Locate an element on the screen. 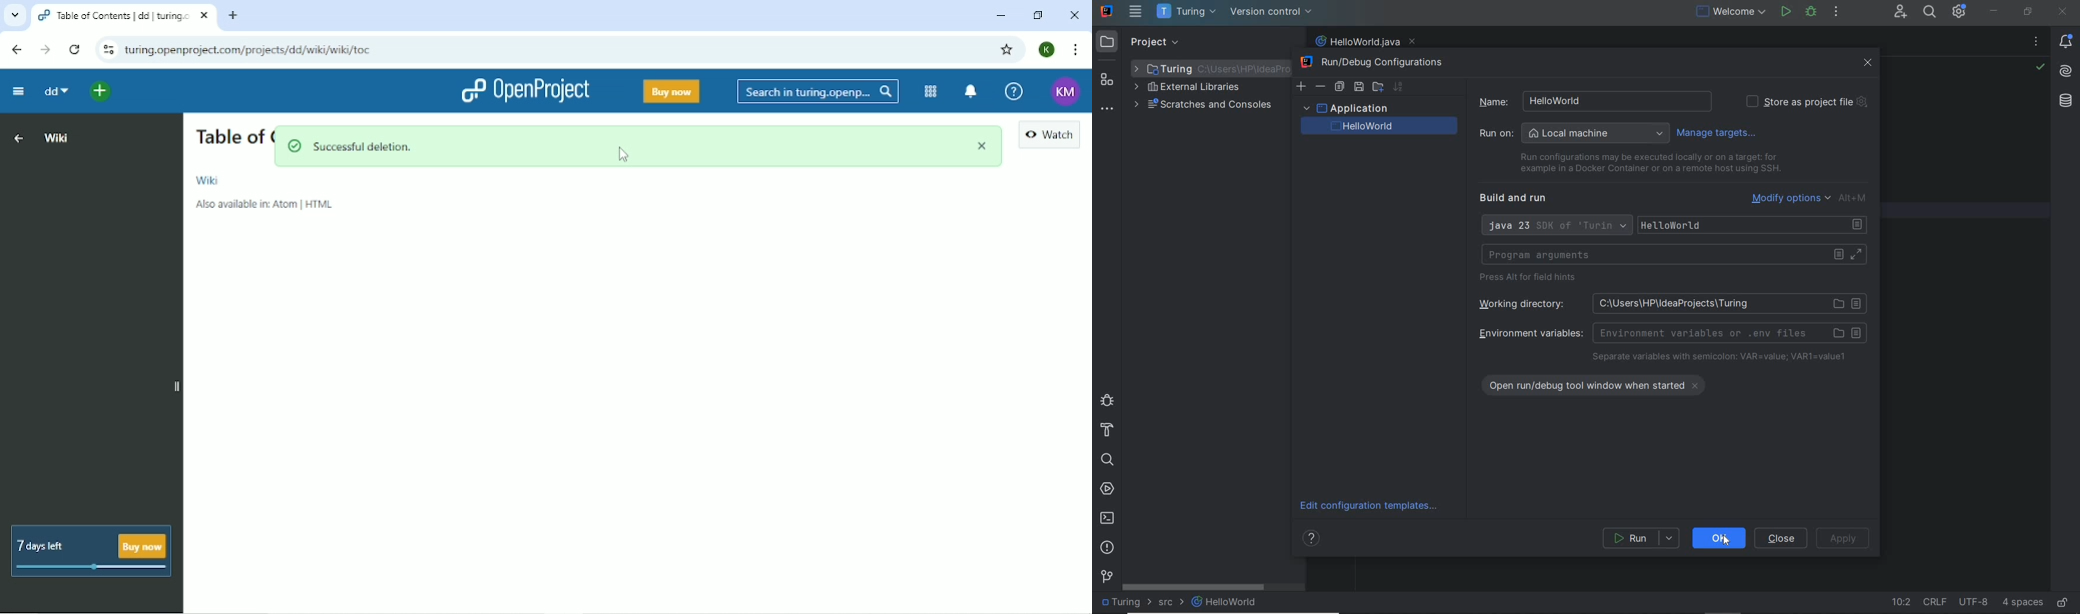 This screenshot has width=2100, height=616. Also available in : Atom | HTML is located at coordinates (267, 205).